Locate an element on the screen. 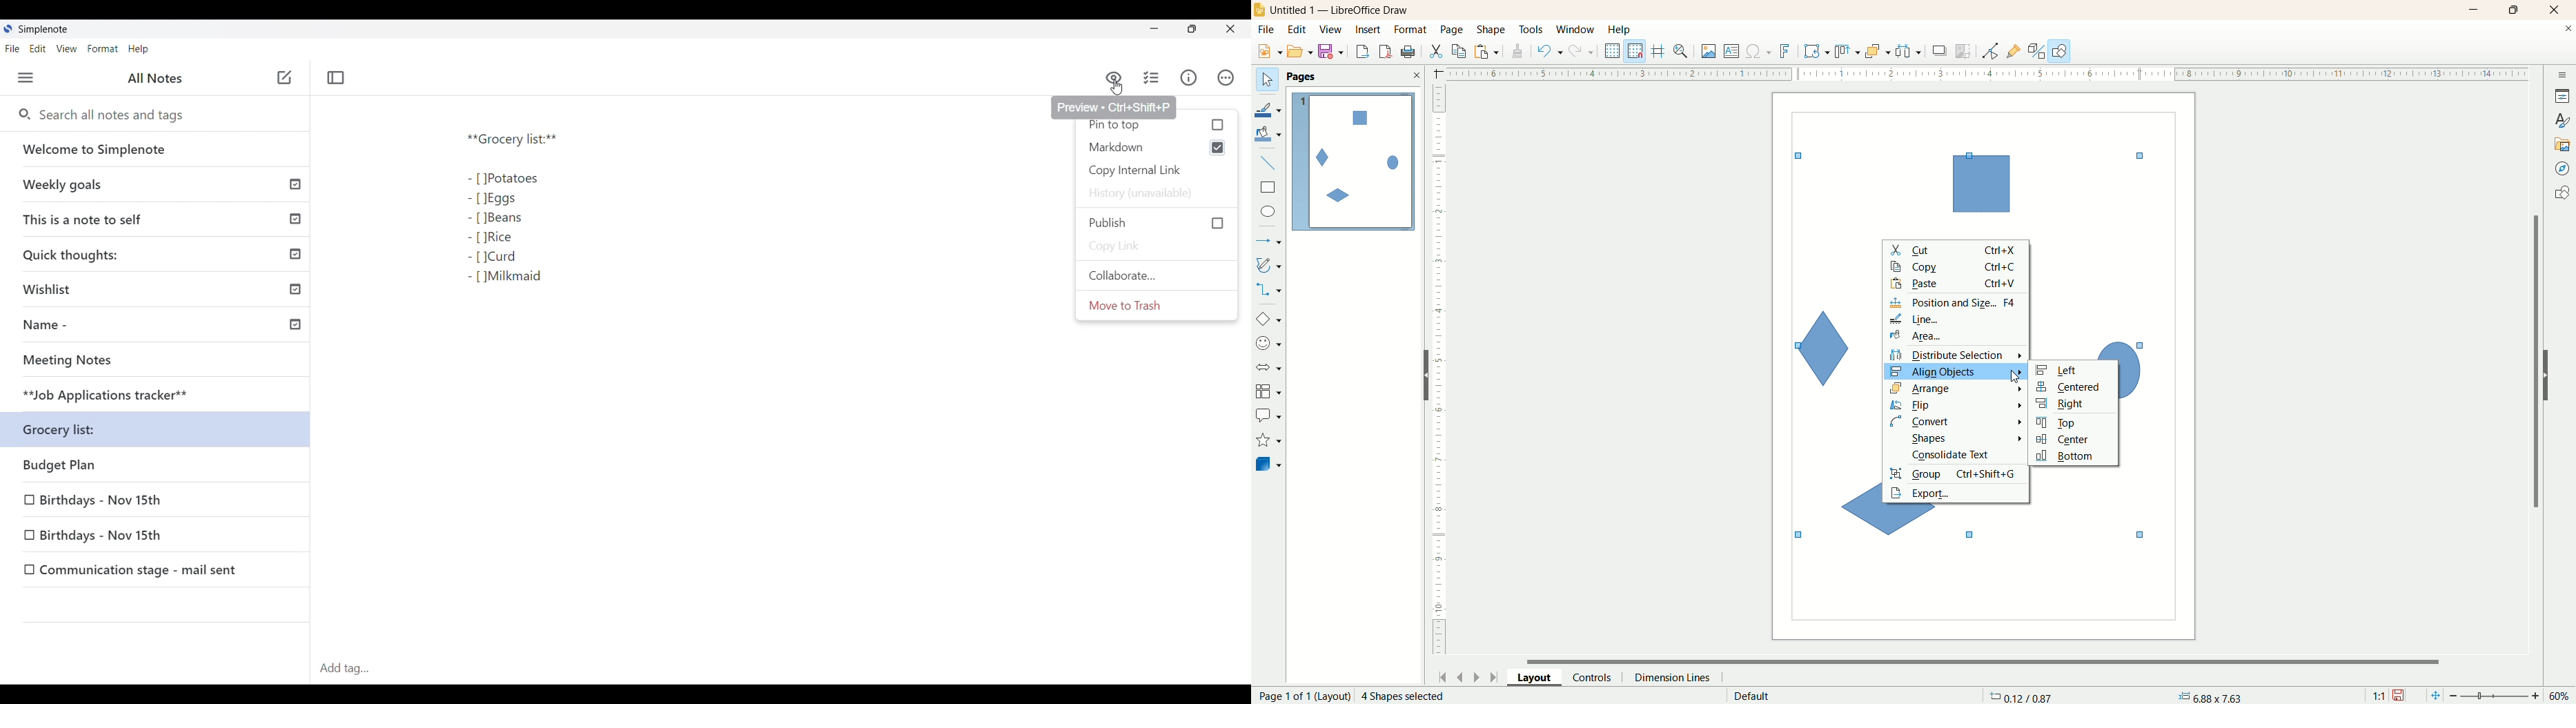  close is located at coordinates (2568, 31).